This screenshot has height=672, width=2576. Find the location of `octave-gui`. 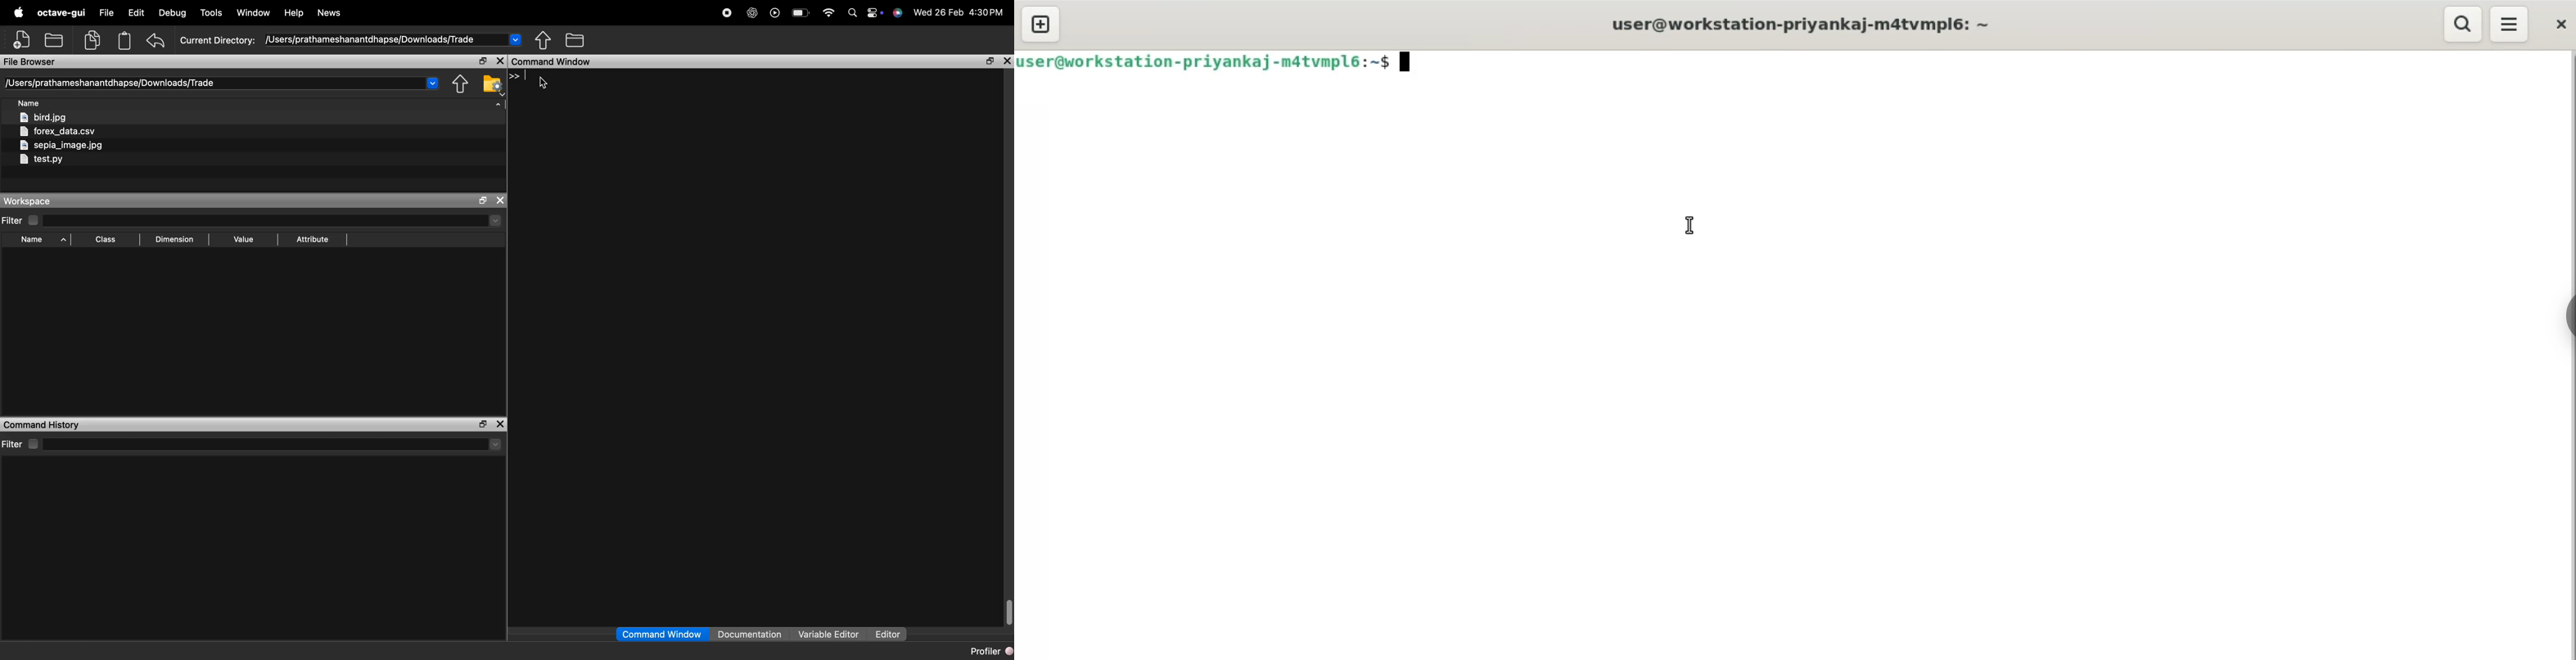

octave-gui is located at coordinates (62, 13).